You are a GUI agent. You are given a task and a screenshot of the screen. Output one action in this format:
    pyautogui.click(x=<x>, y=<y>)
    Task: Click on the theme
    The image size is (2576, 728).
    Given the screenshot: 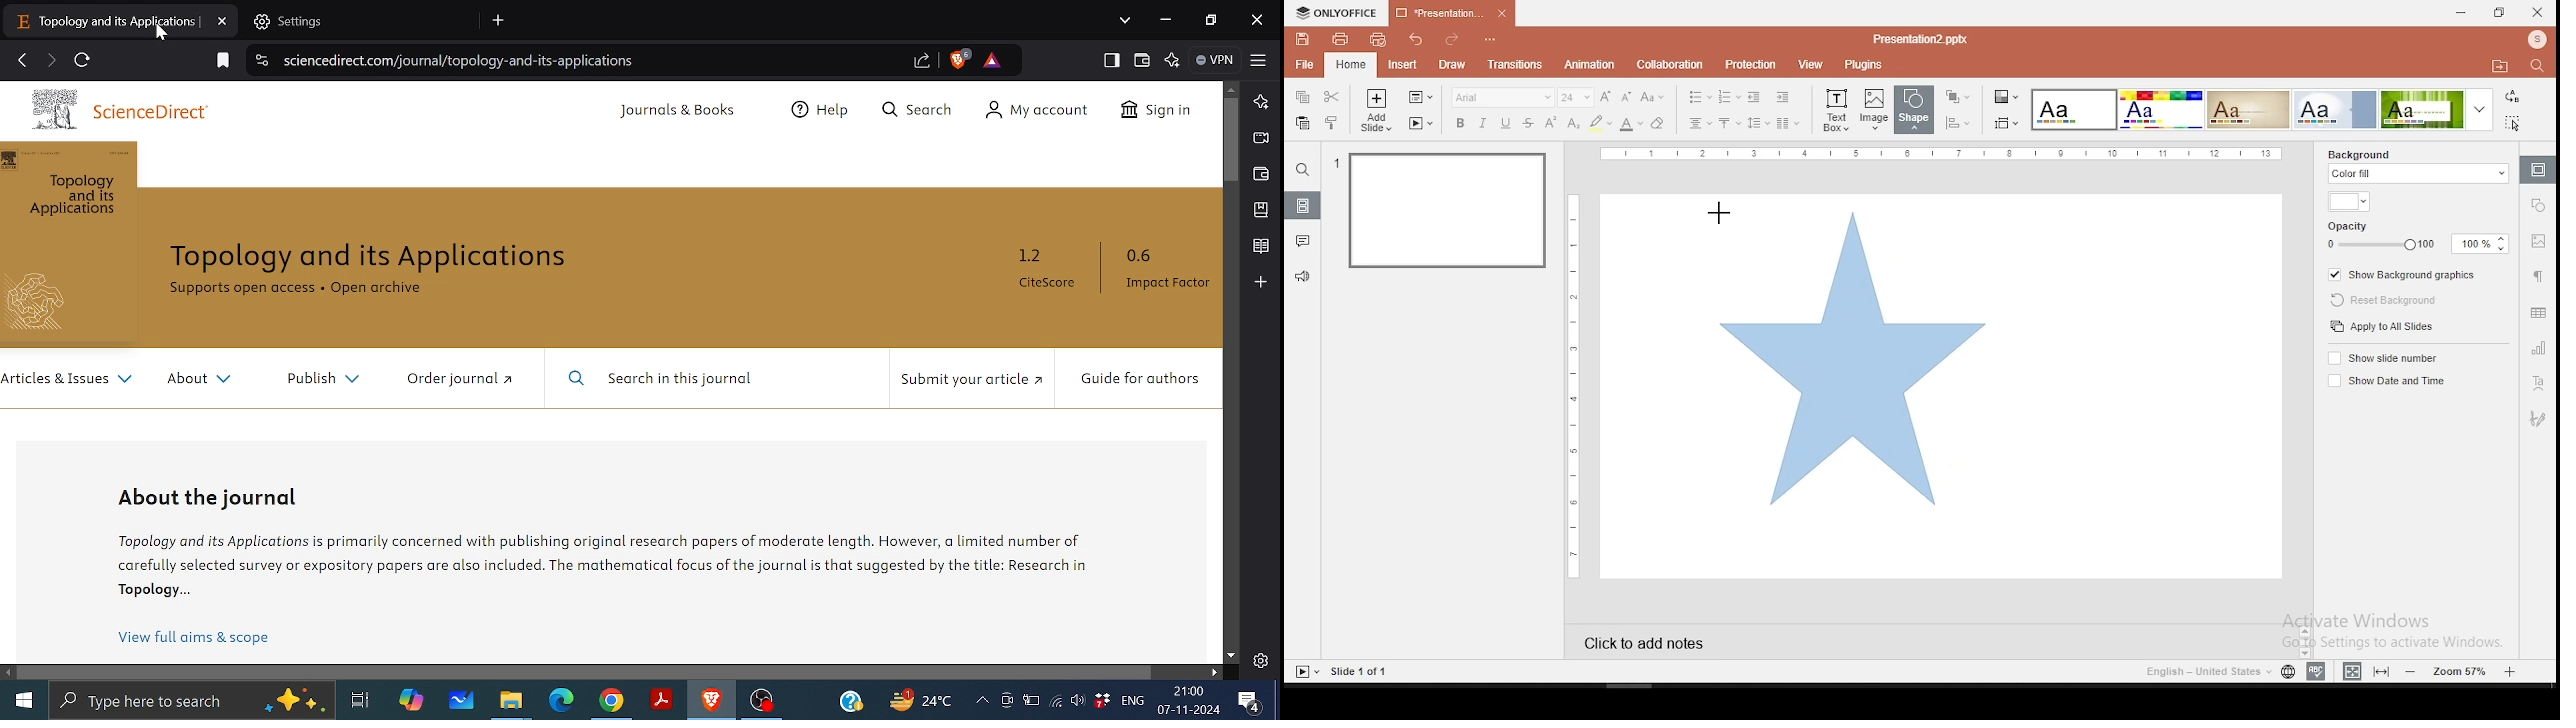 What is the action you would take?
    pyautogui.click(x=2440, y=109)
    